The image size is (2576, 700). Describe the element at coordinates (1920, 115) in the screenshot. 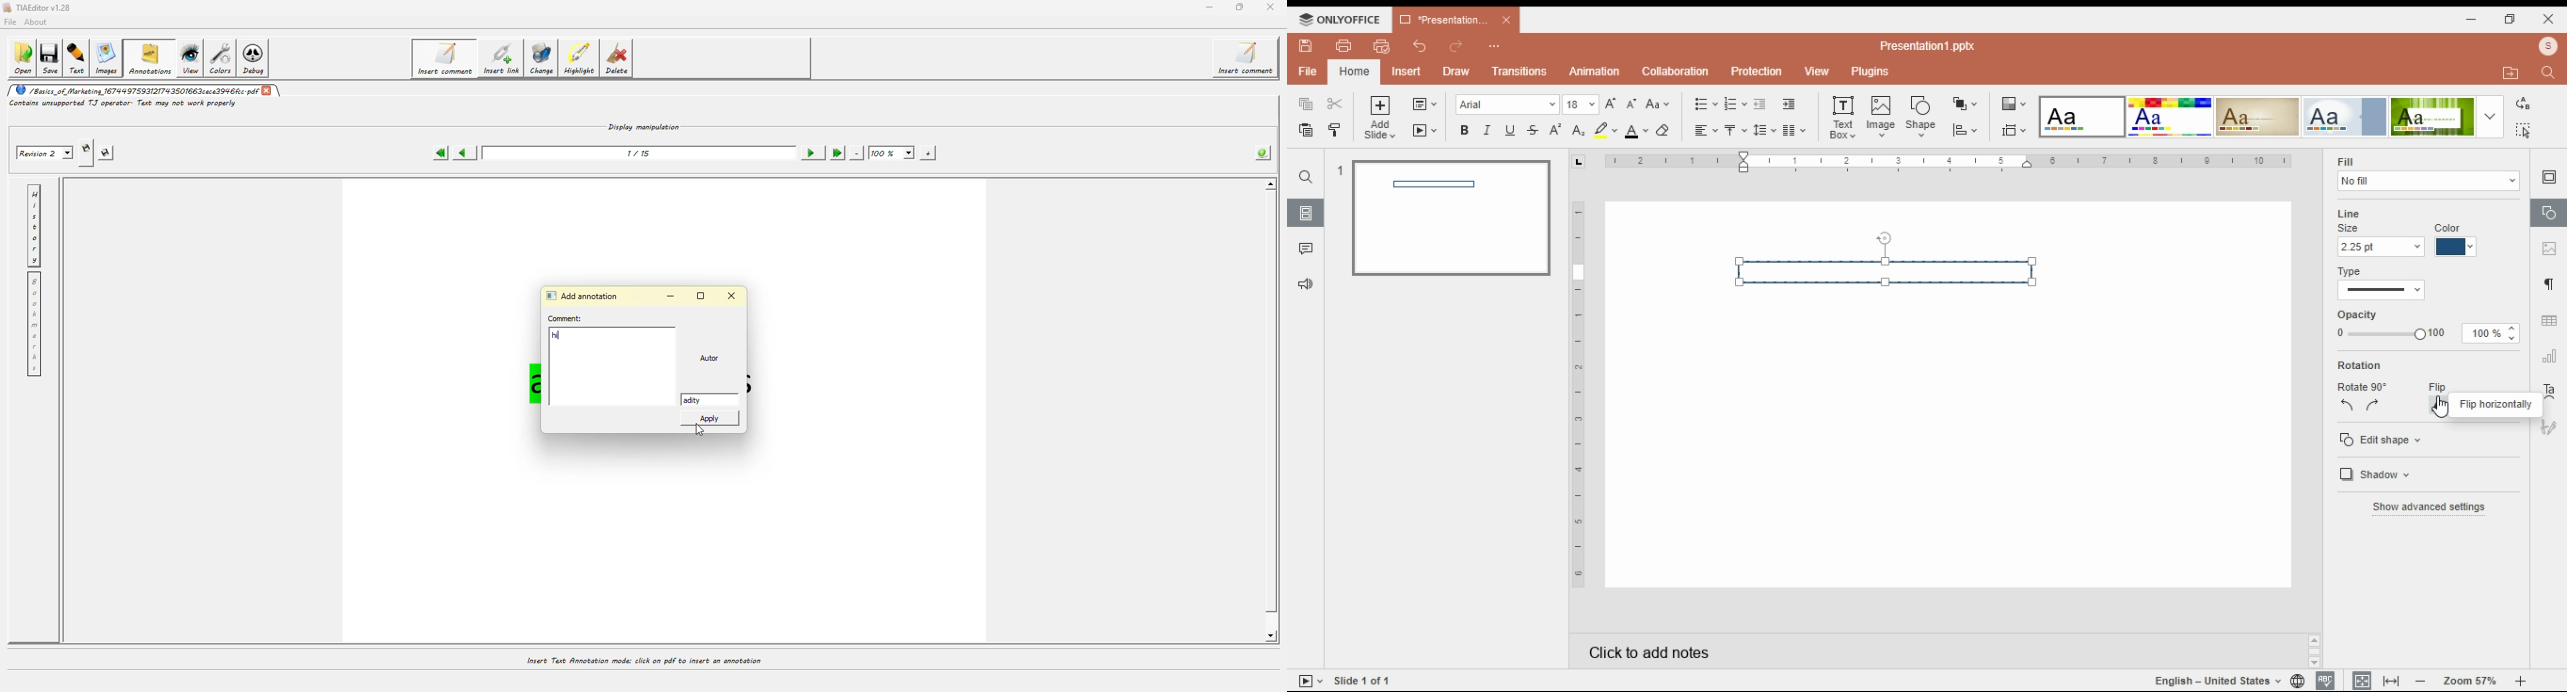

I see `insert shape` at that location.